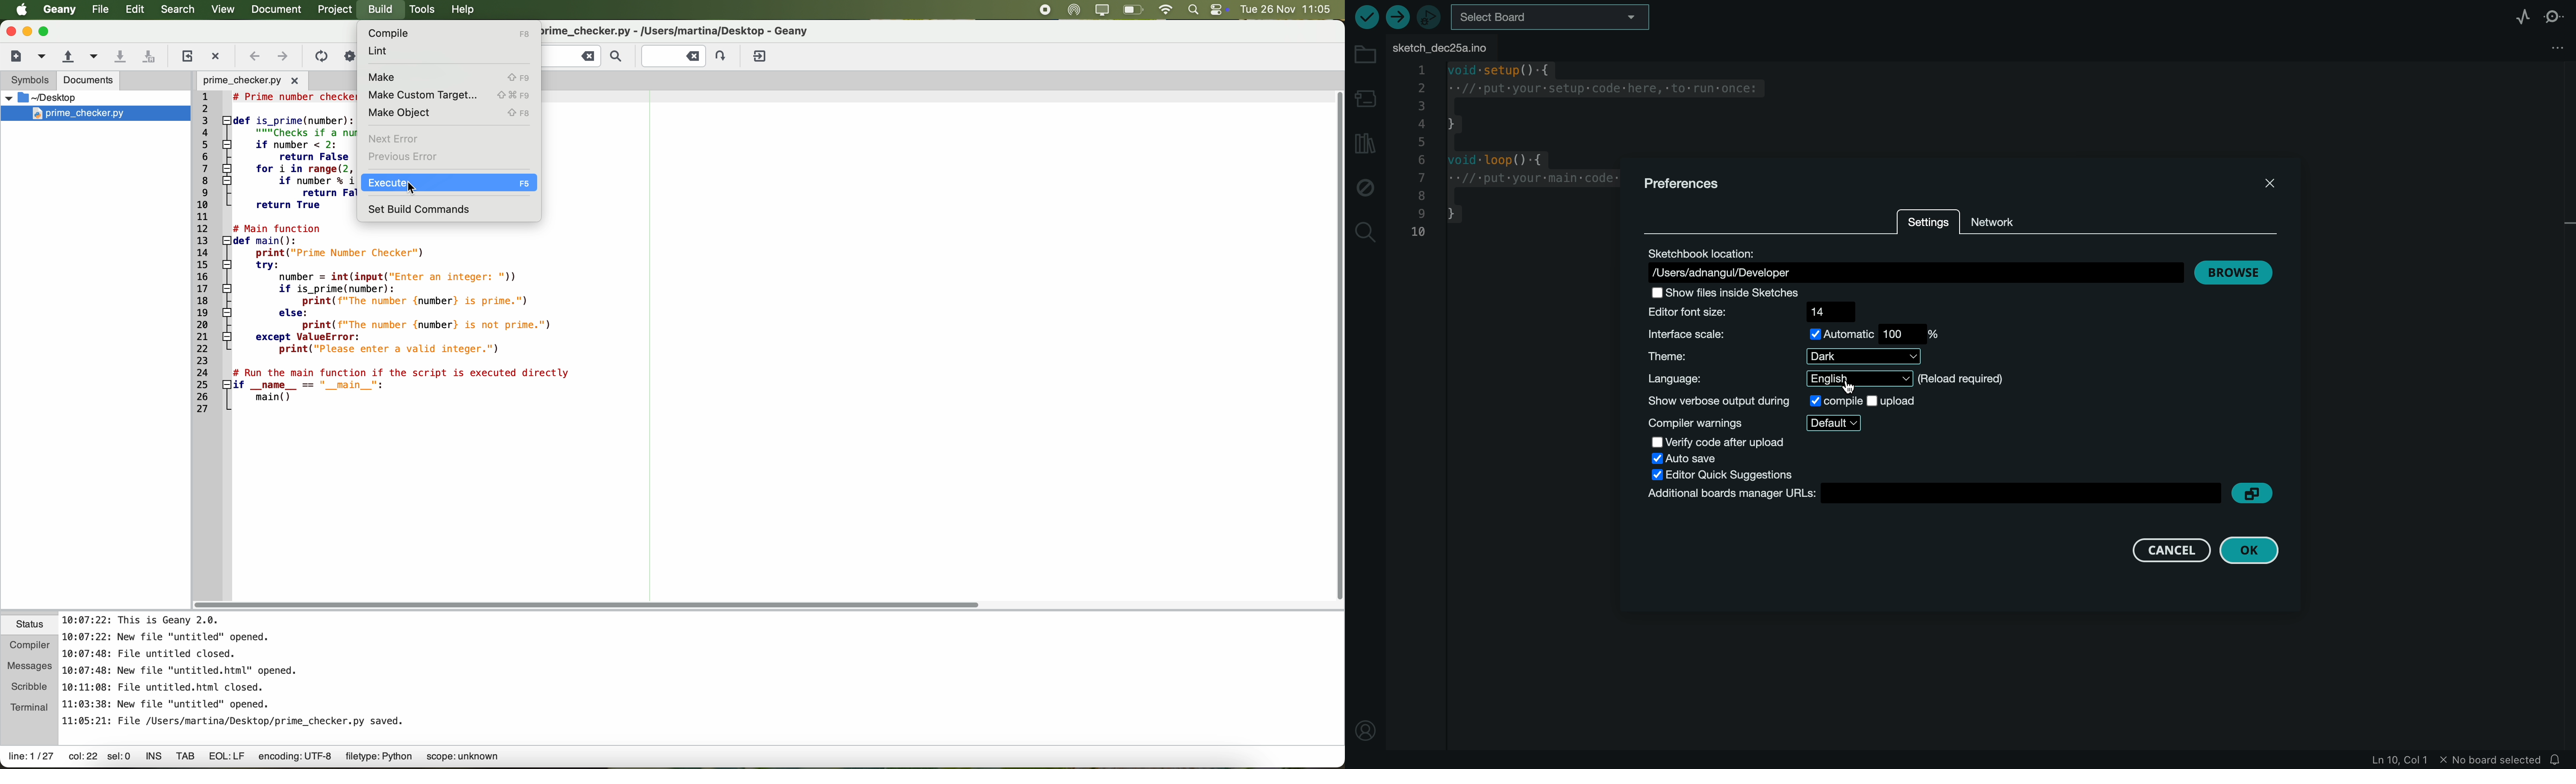 Image resolution: width=2576 pixels, height=784 pixels. What do you see at coordinates (423, 10) in the screenshot?
I see `tools` at bounding box center [423, 10].